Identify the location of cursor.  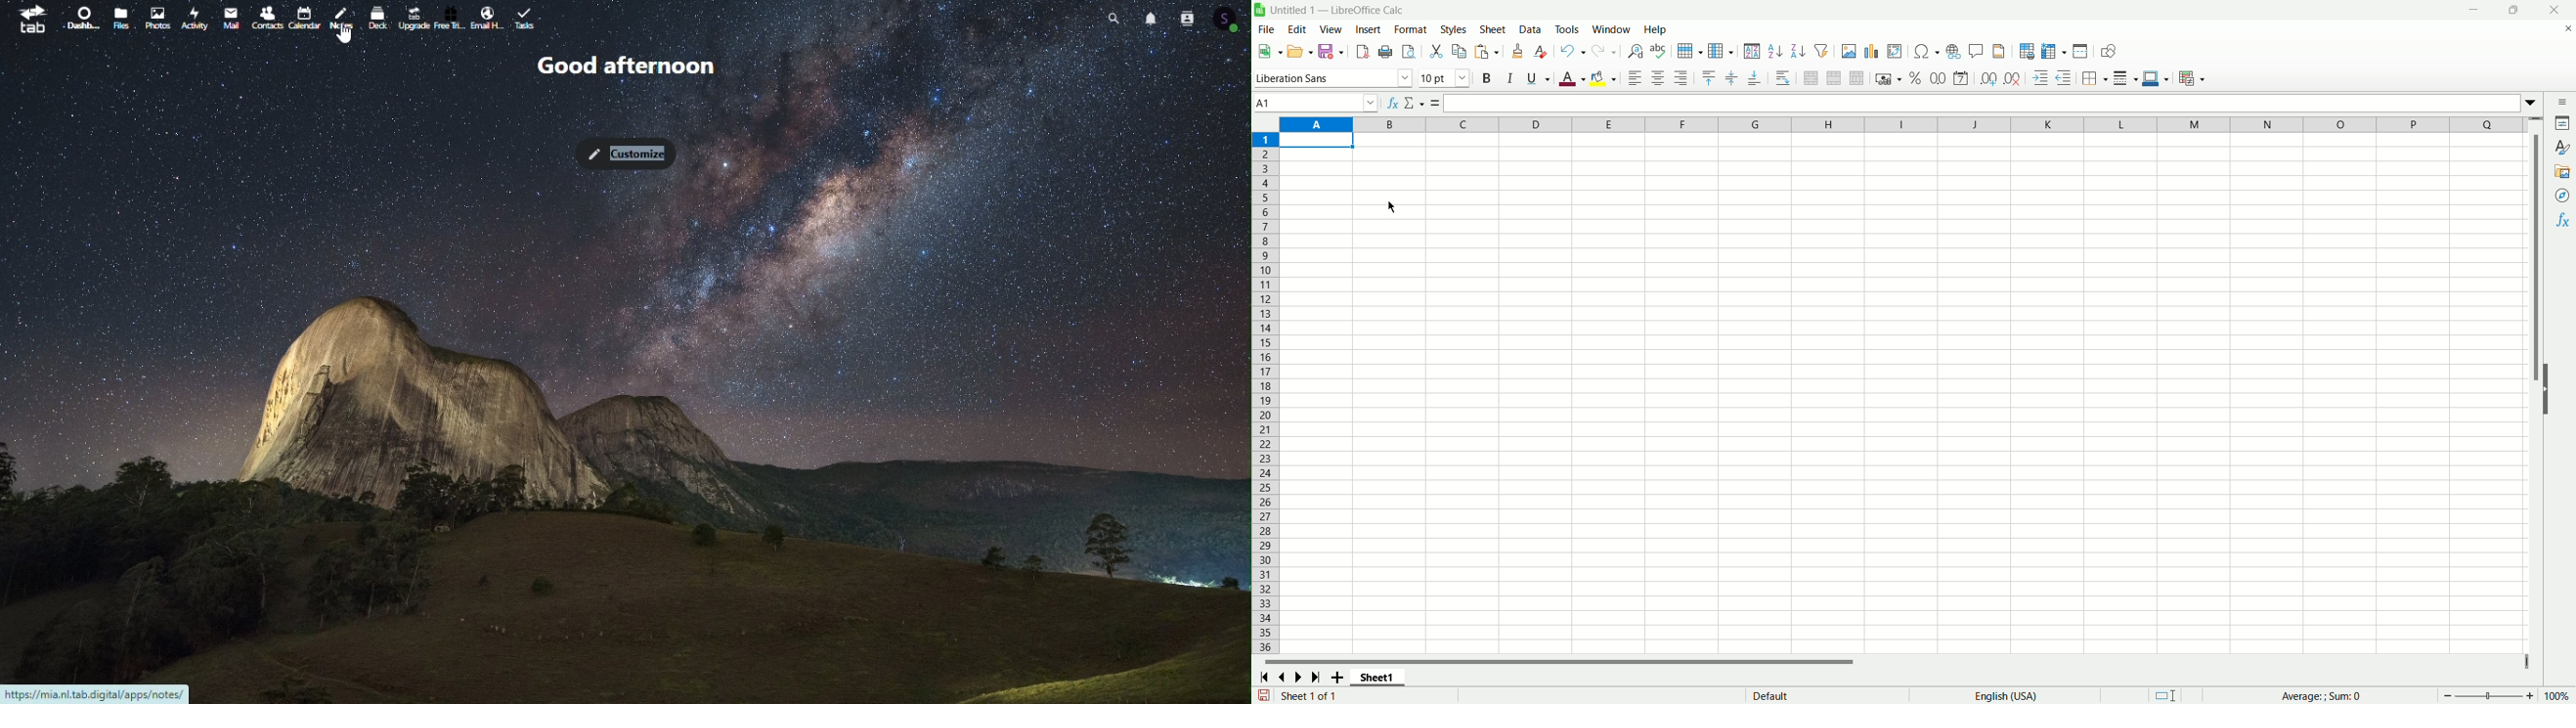
(345, 34).